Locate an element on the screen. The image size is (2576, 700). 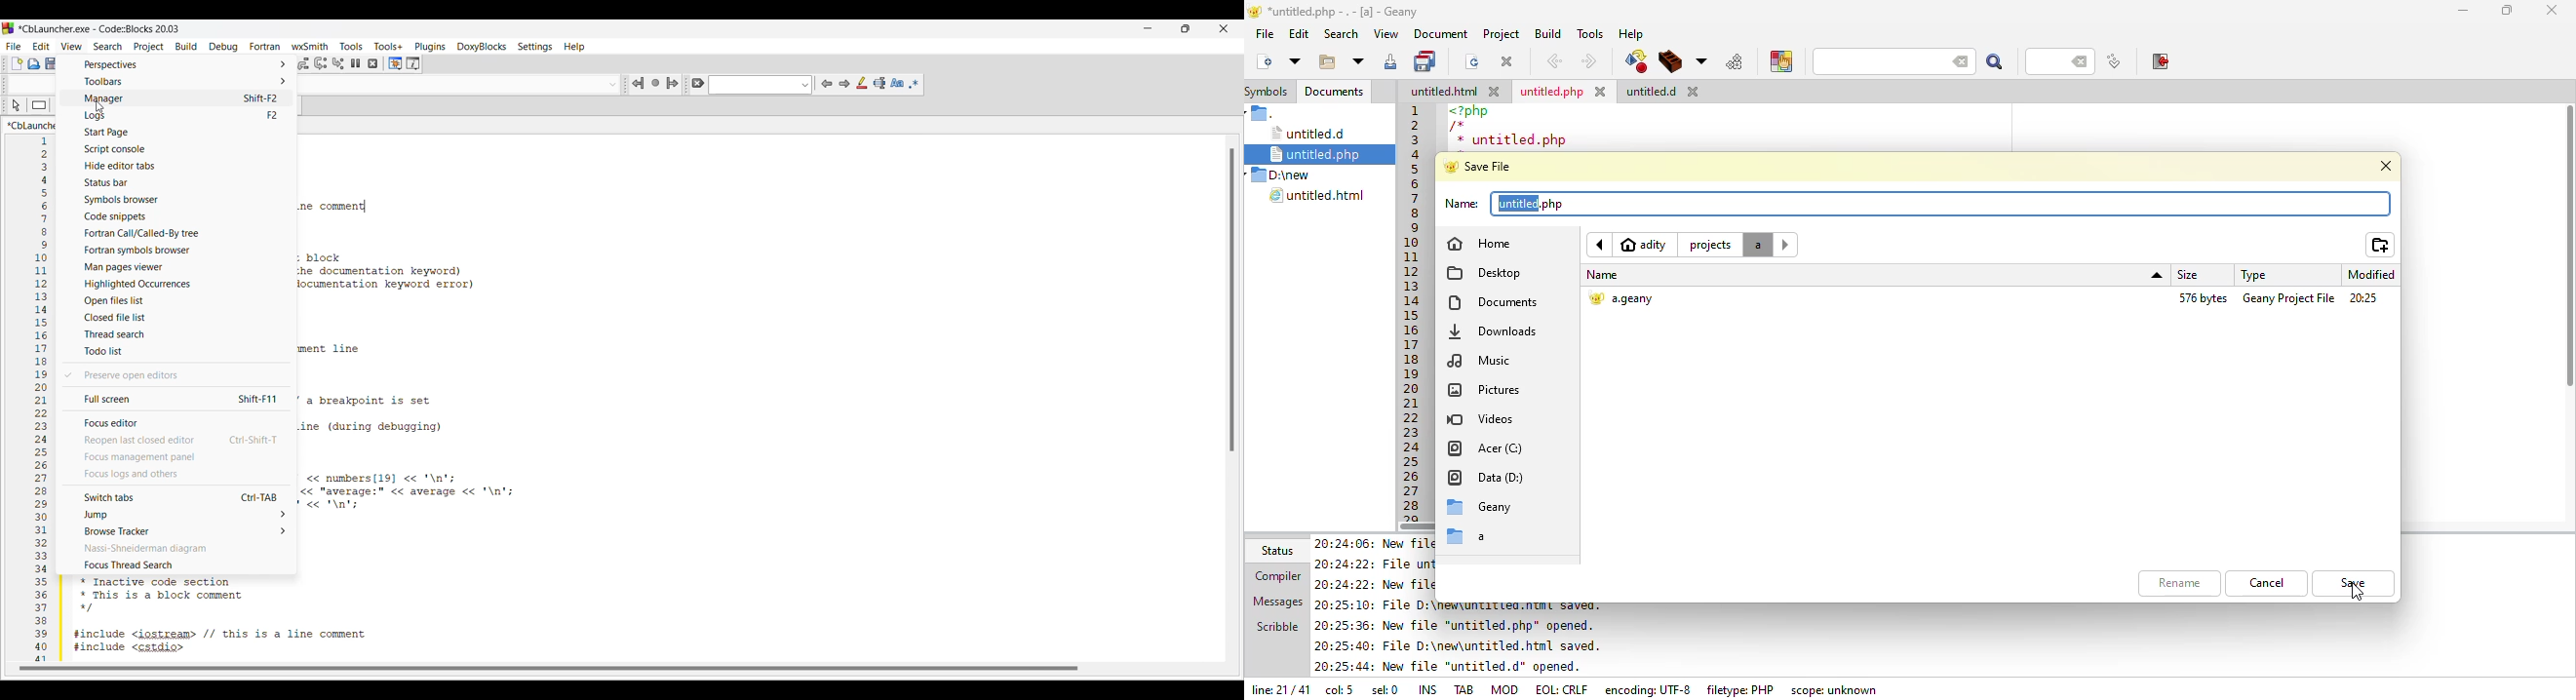
Full screen is located at coordinates (176, 399).